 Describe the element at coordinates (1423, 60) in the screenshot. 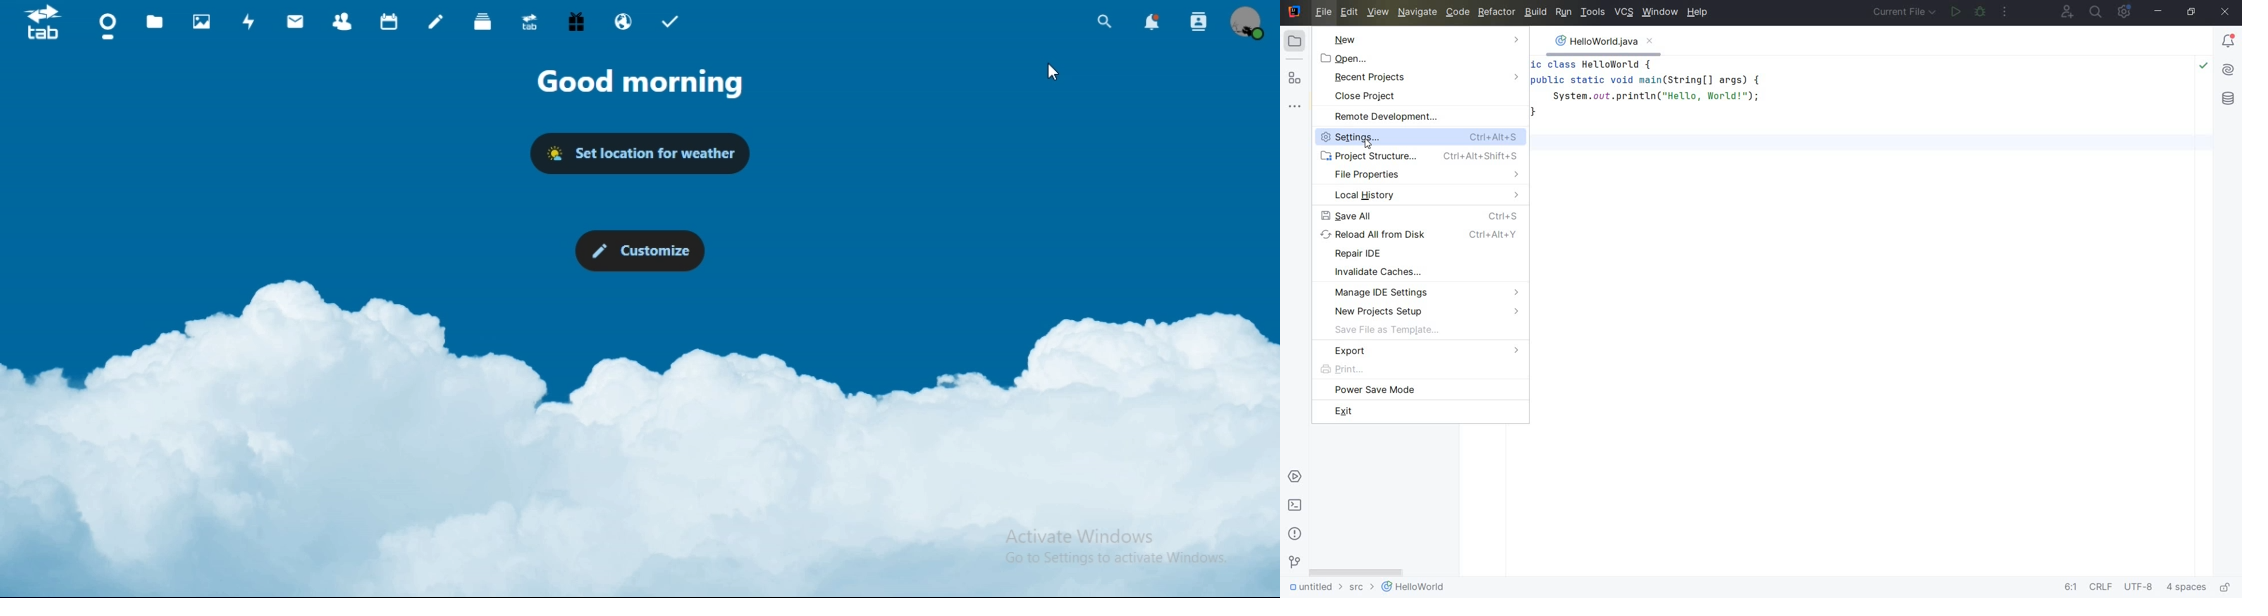

I see `OPEN` at that location.